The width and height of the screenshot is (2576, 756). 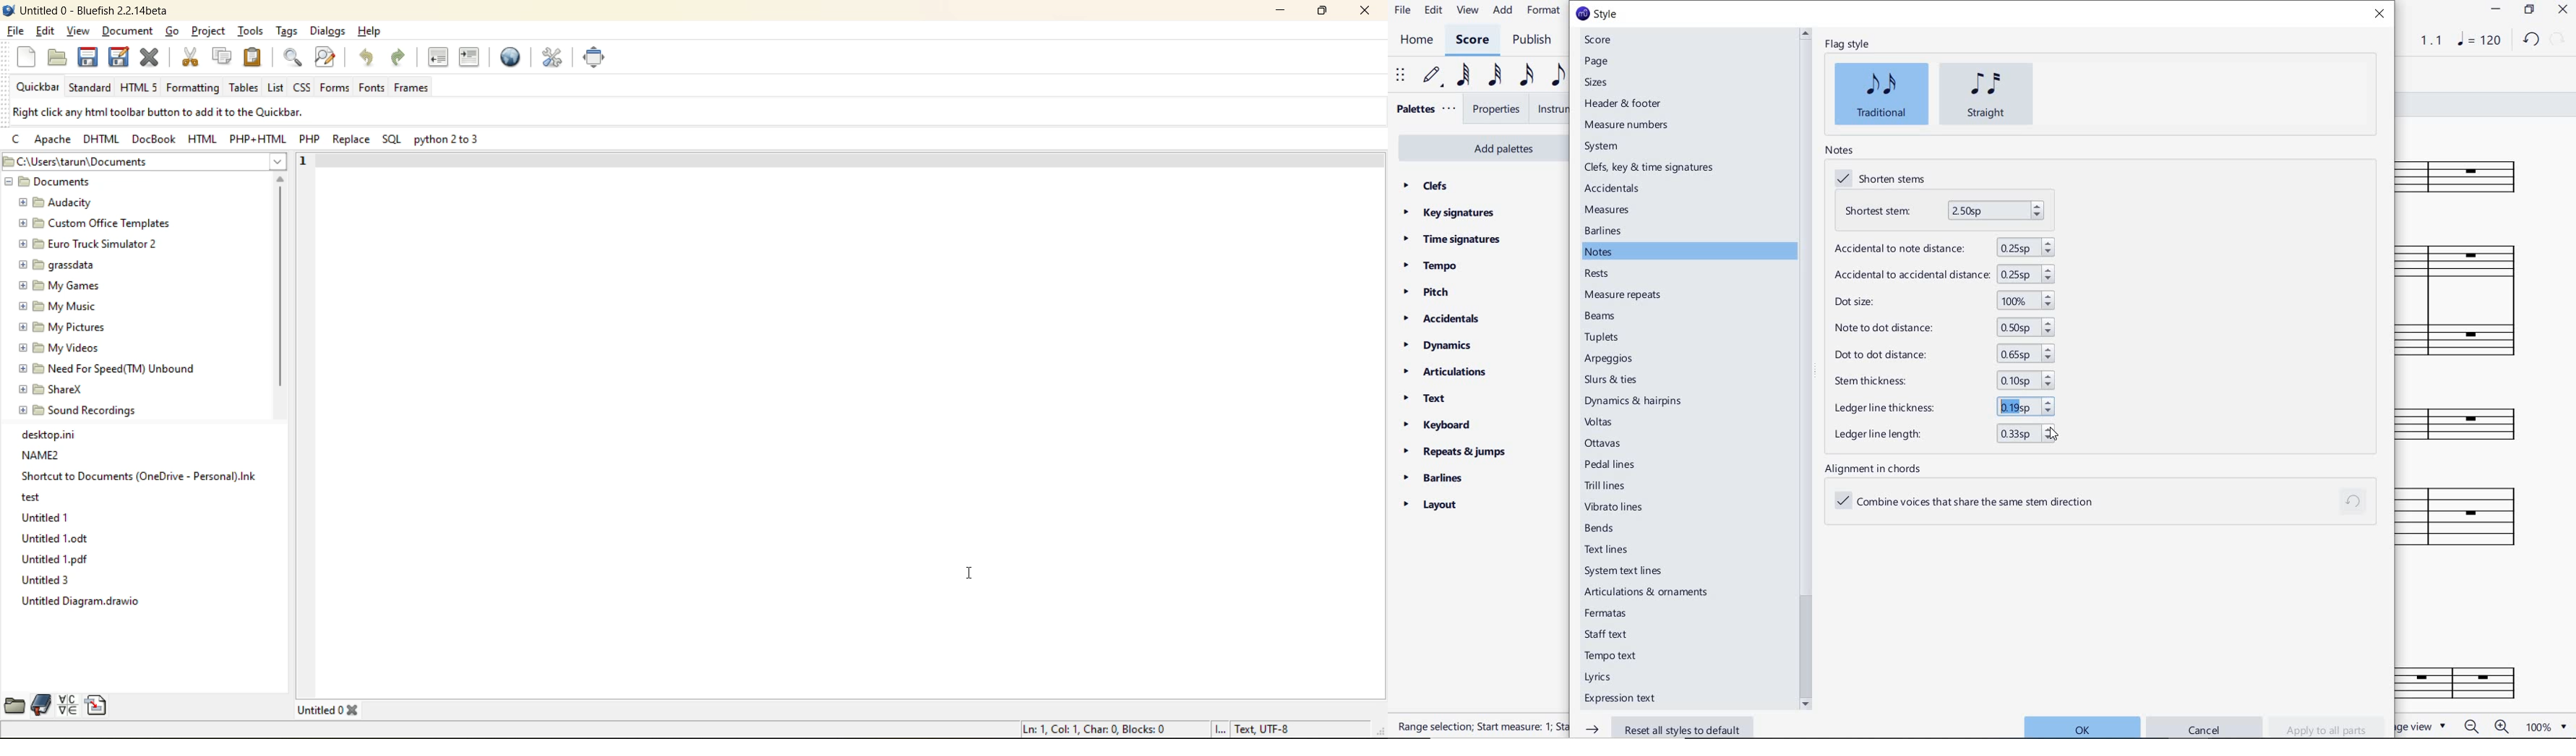 What do you see at coordinates (1838, 150) in the screenshot?
I see `notes` at bounding box center [1838, 150].